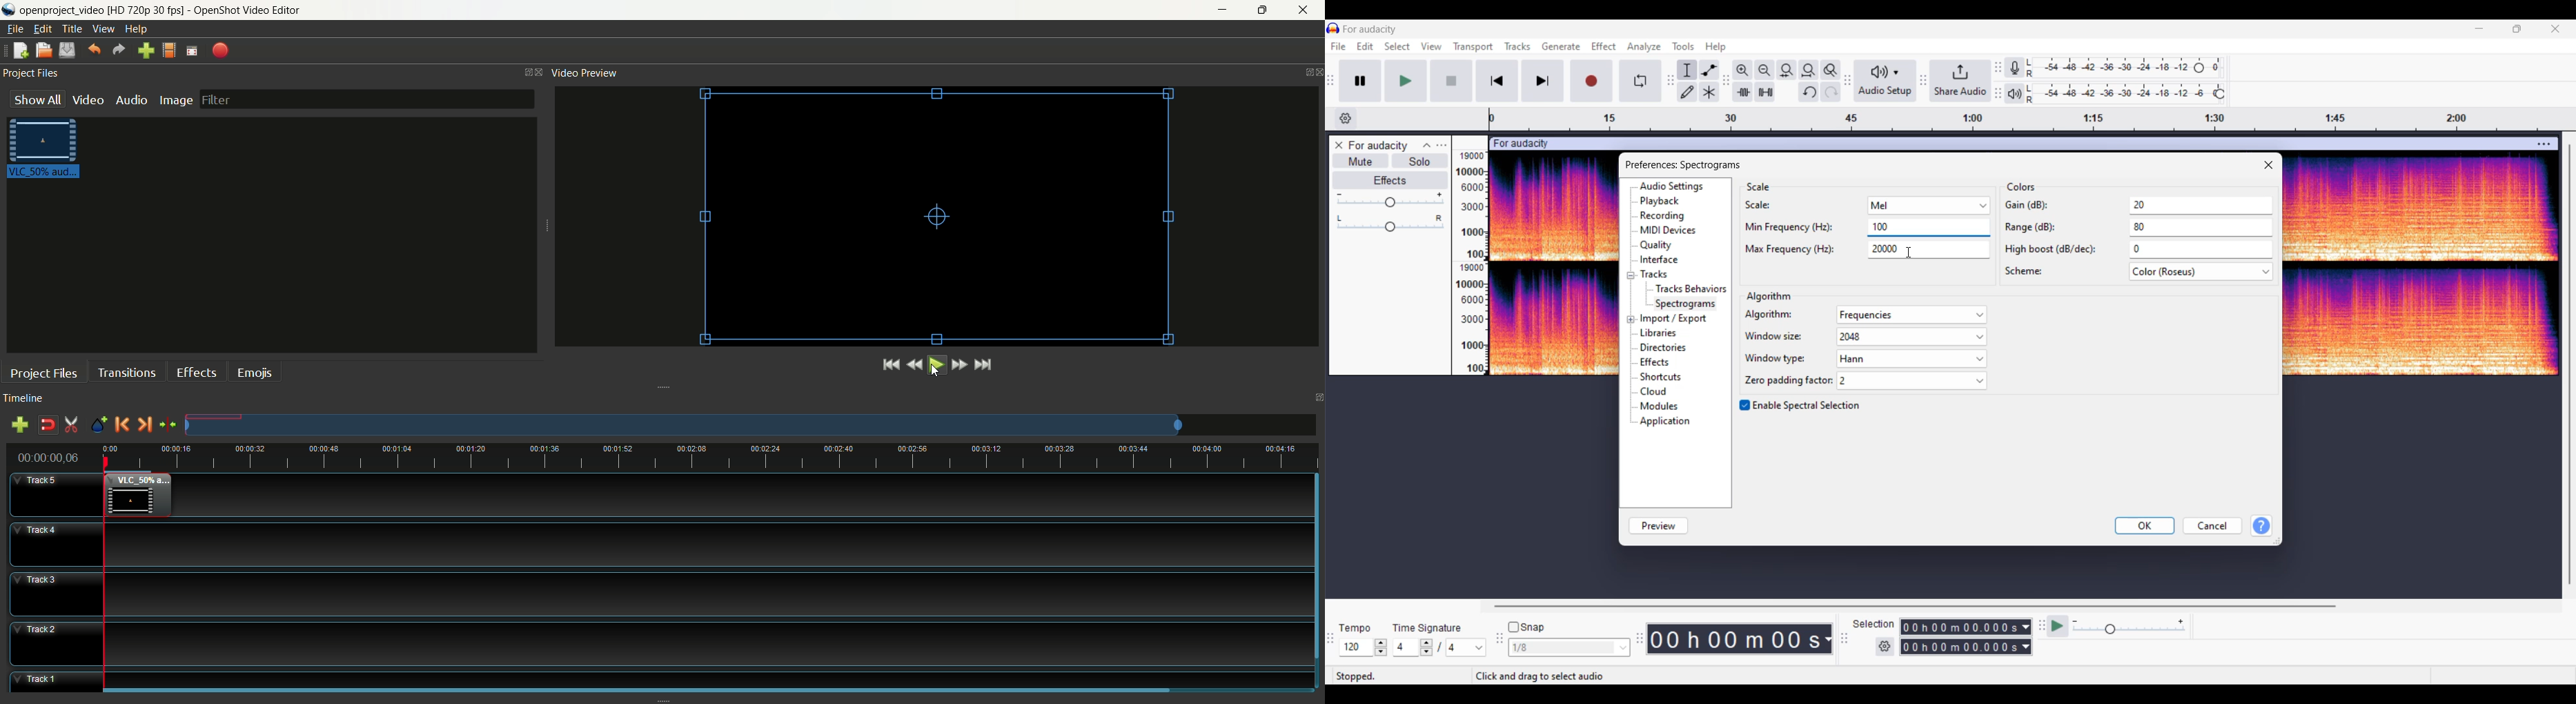 Image resolution: width=2576 pixels, height=728 pixels. I want to click on import/export, so click(1677, 317).